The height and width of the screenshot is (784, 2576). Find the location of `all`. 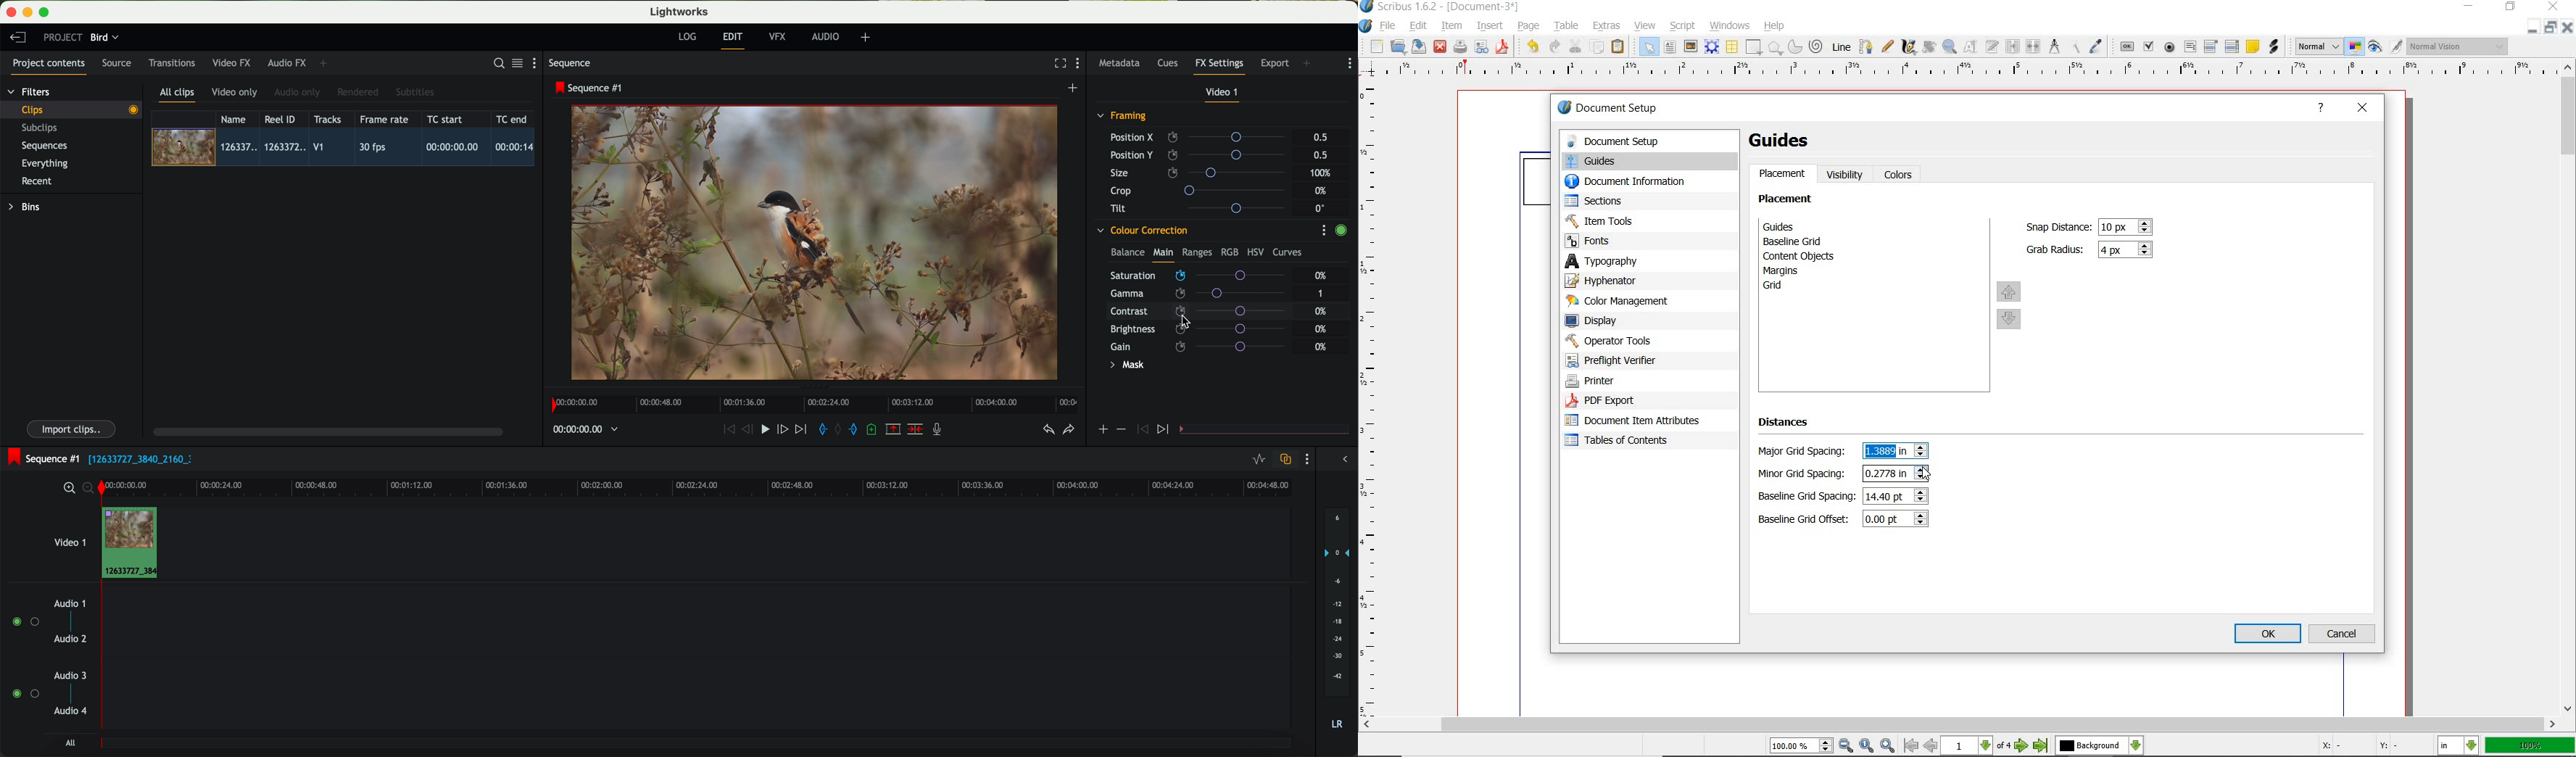

all is located at coordinates (70, 742).